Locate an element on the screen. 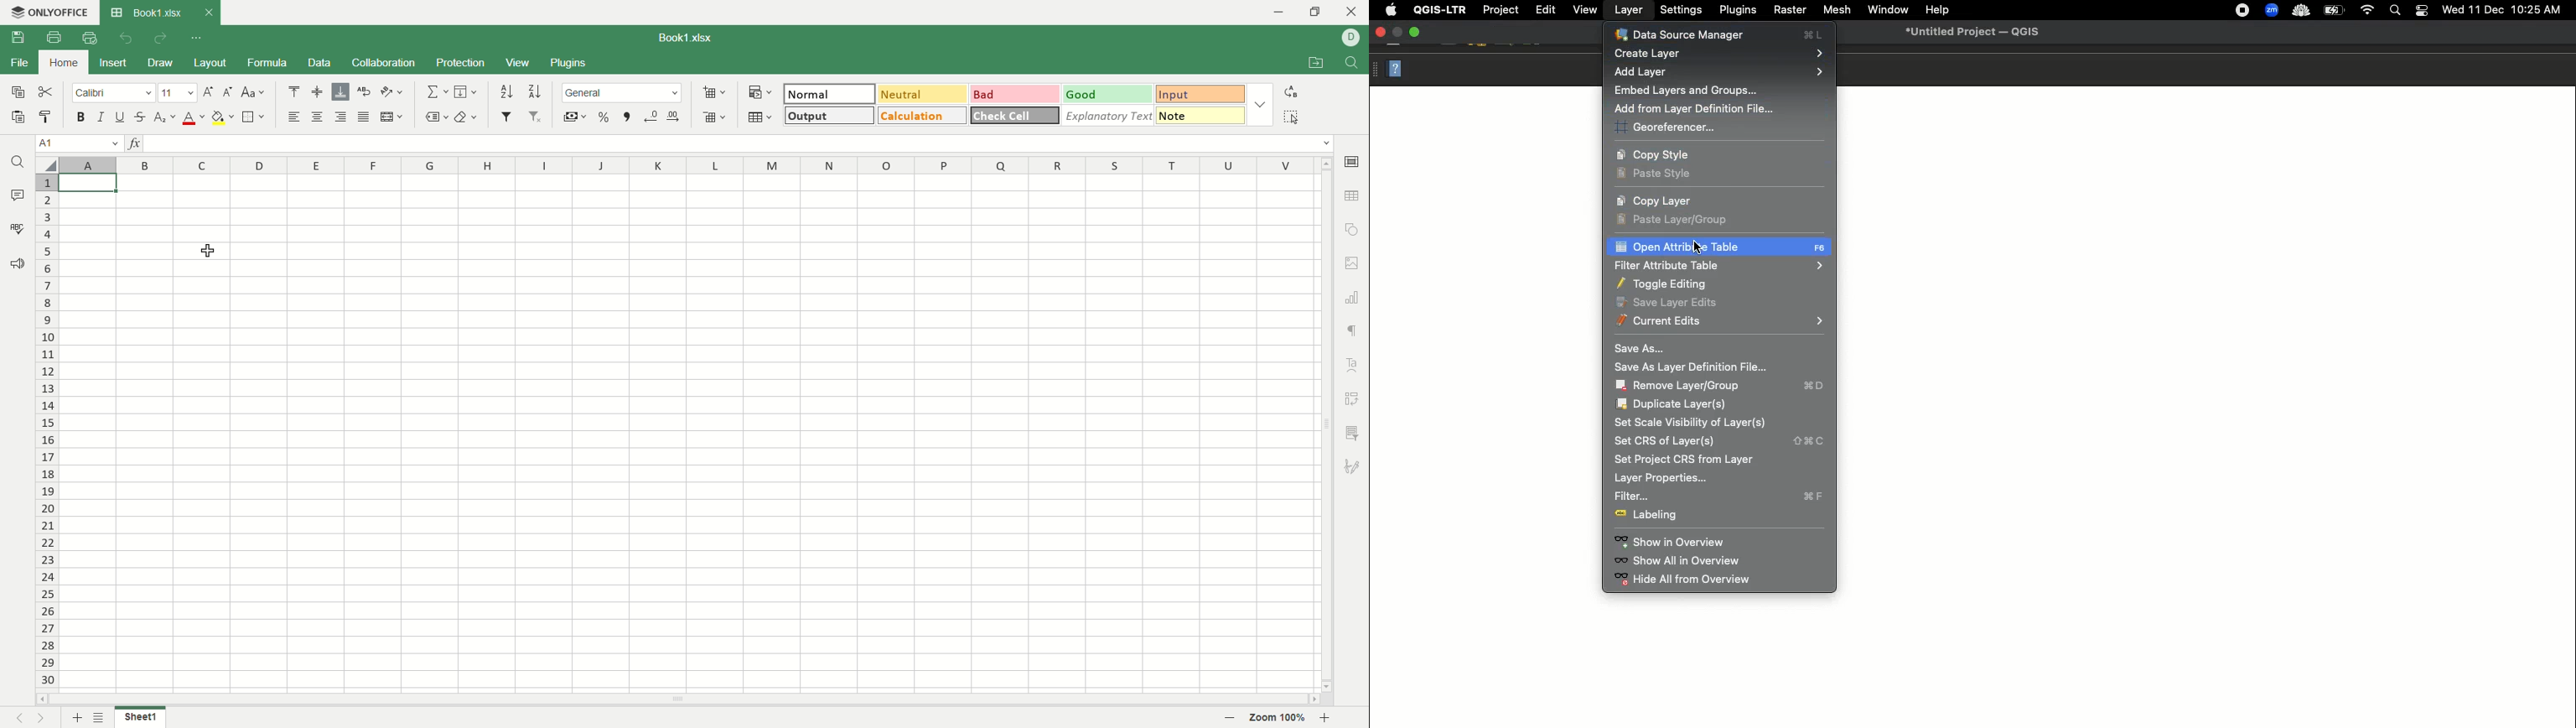 The height and width of the screenshot is (728, 2576). good is located at coordinates (1105, 93).